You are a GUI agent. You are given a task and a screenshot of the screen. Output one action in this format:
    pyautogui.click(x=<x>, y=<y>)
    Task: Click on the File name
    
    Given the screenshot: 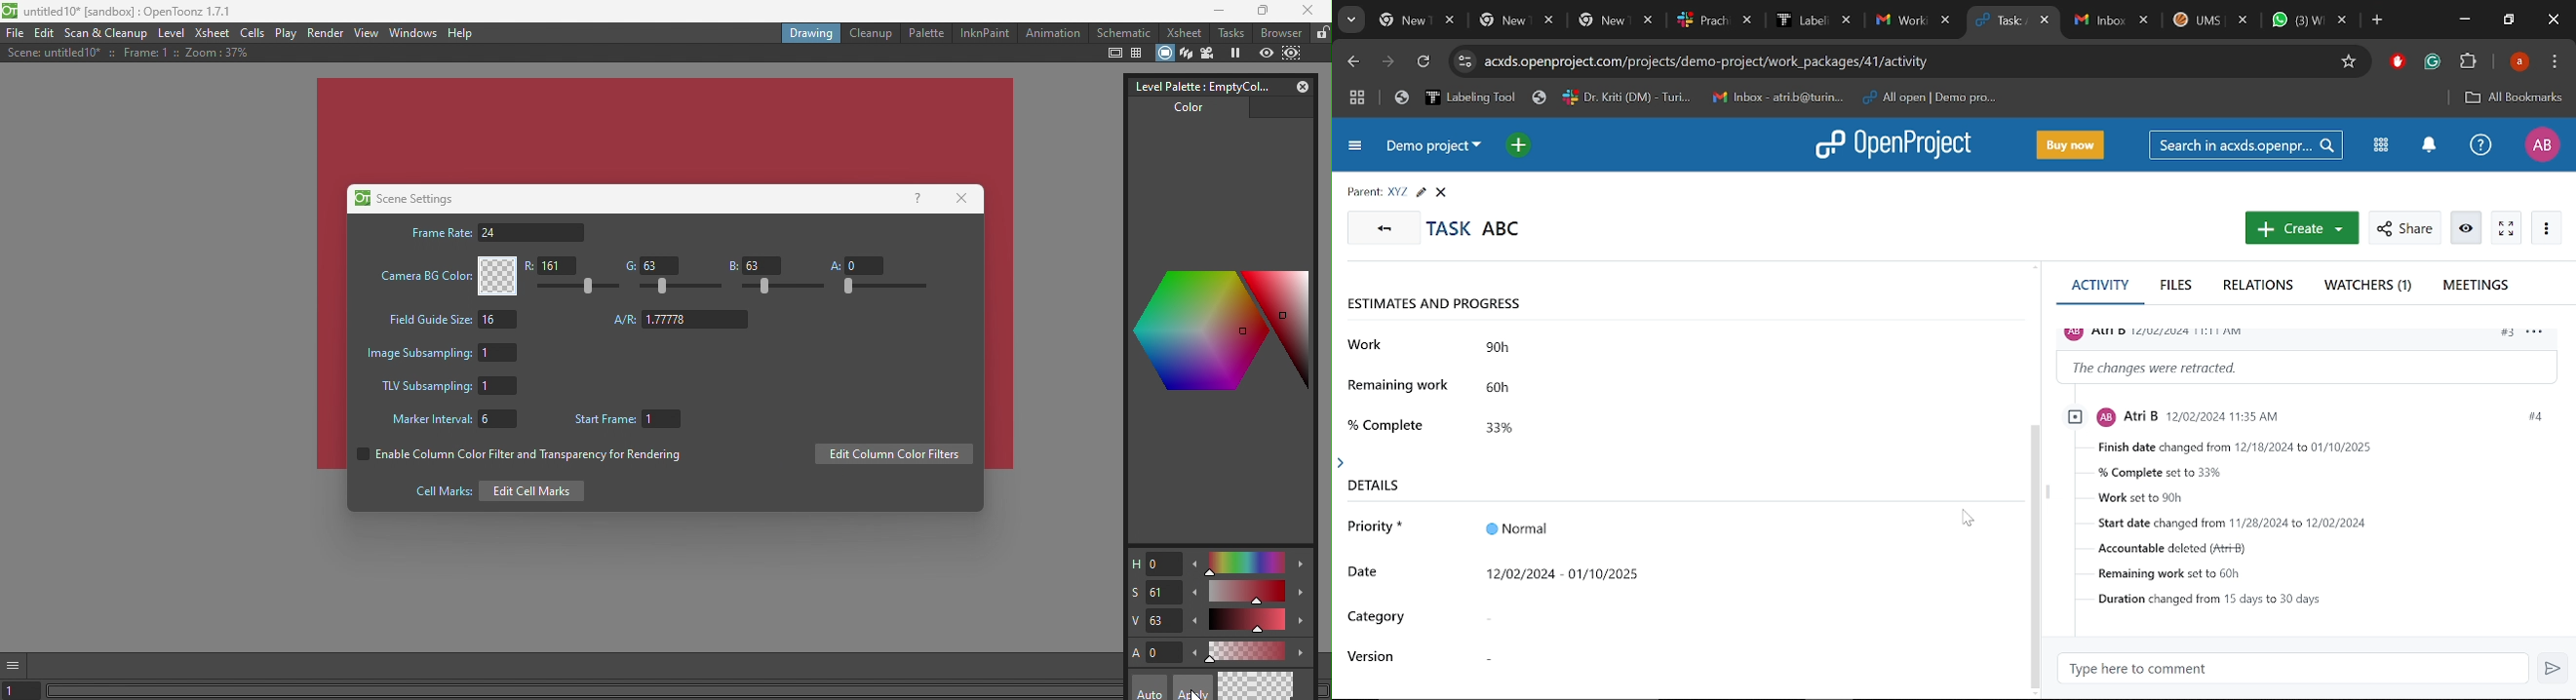 What is the action you would take?
    pyautogui.click(x=121, y=13)
    